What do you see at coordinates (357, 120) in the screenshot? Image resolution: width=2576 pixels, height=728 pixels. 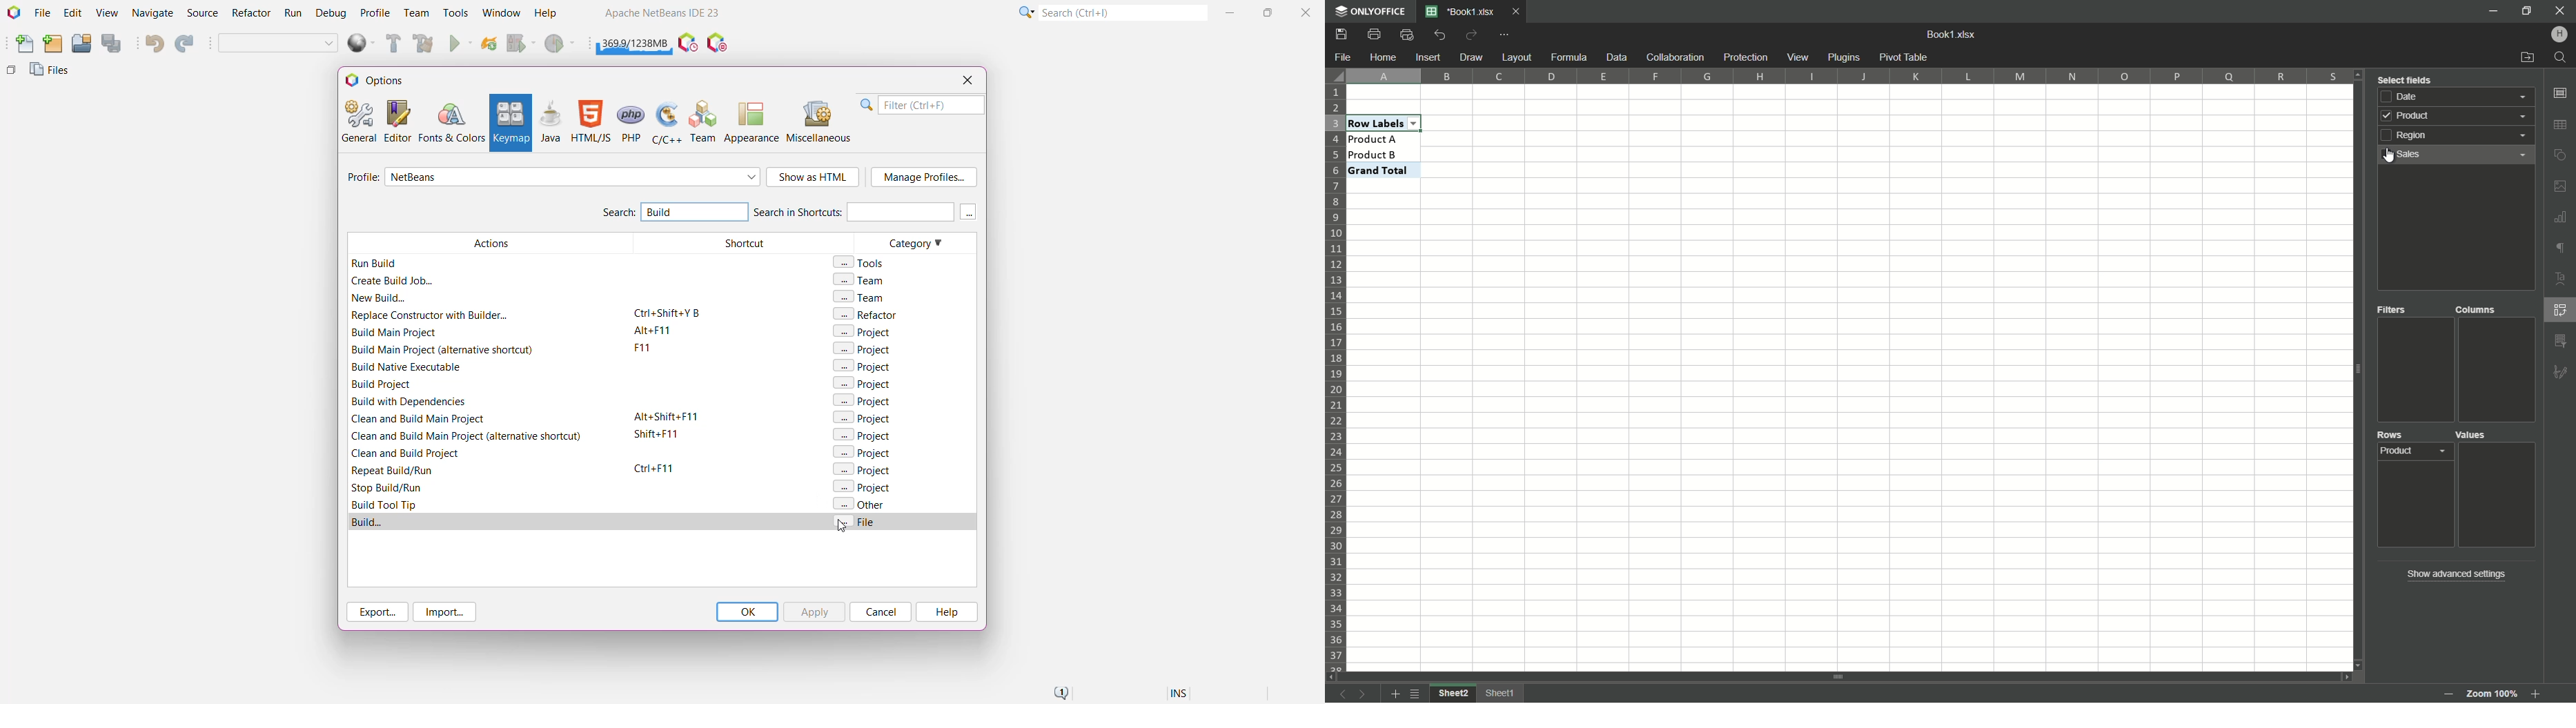 I see `General` at bounding box center [357, 120].